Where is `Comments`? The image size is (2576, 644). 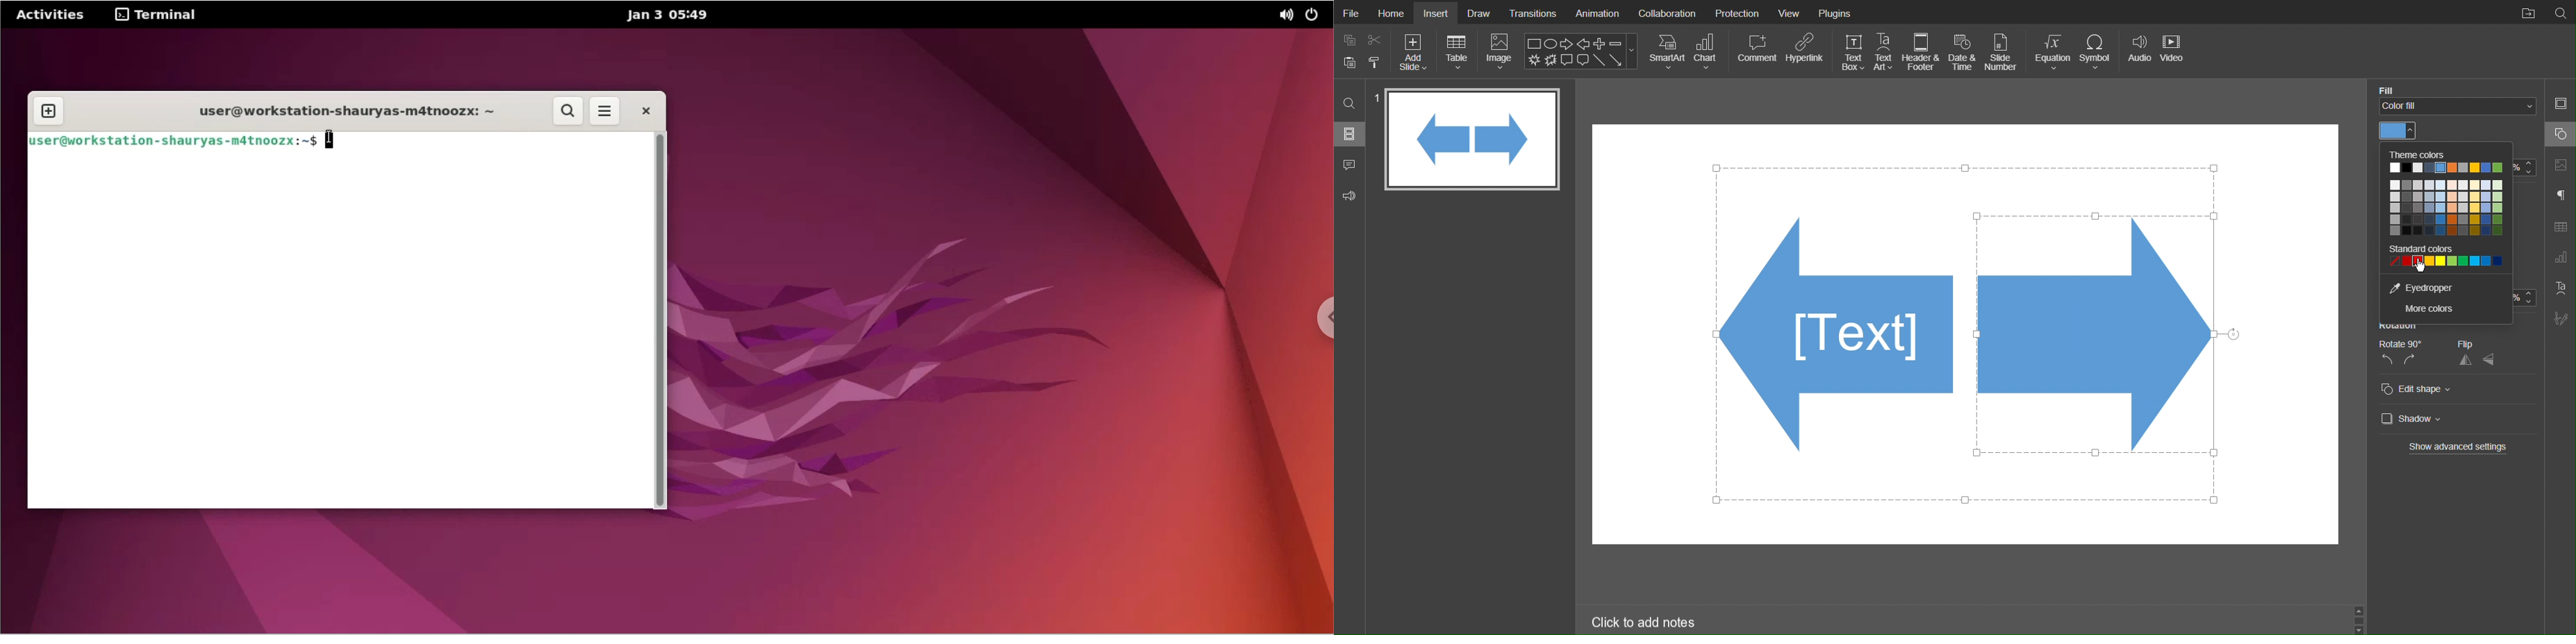
Comments is located at coordinates (1349, 164).